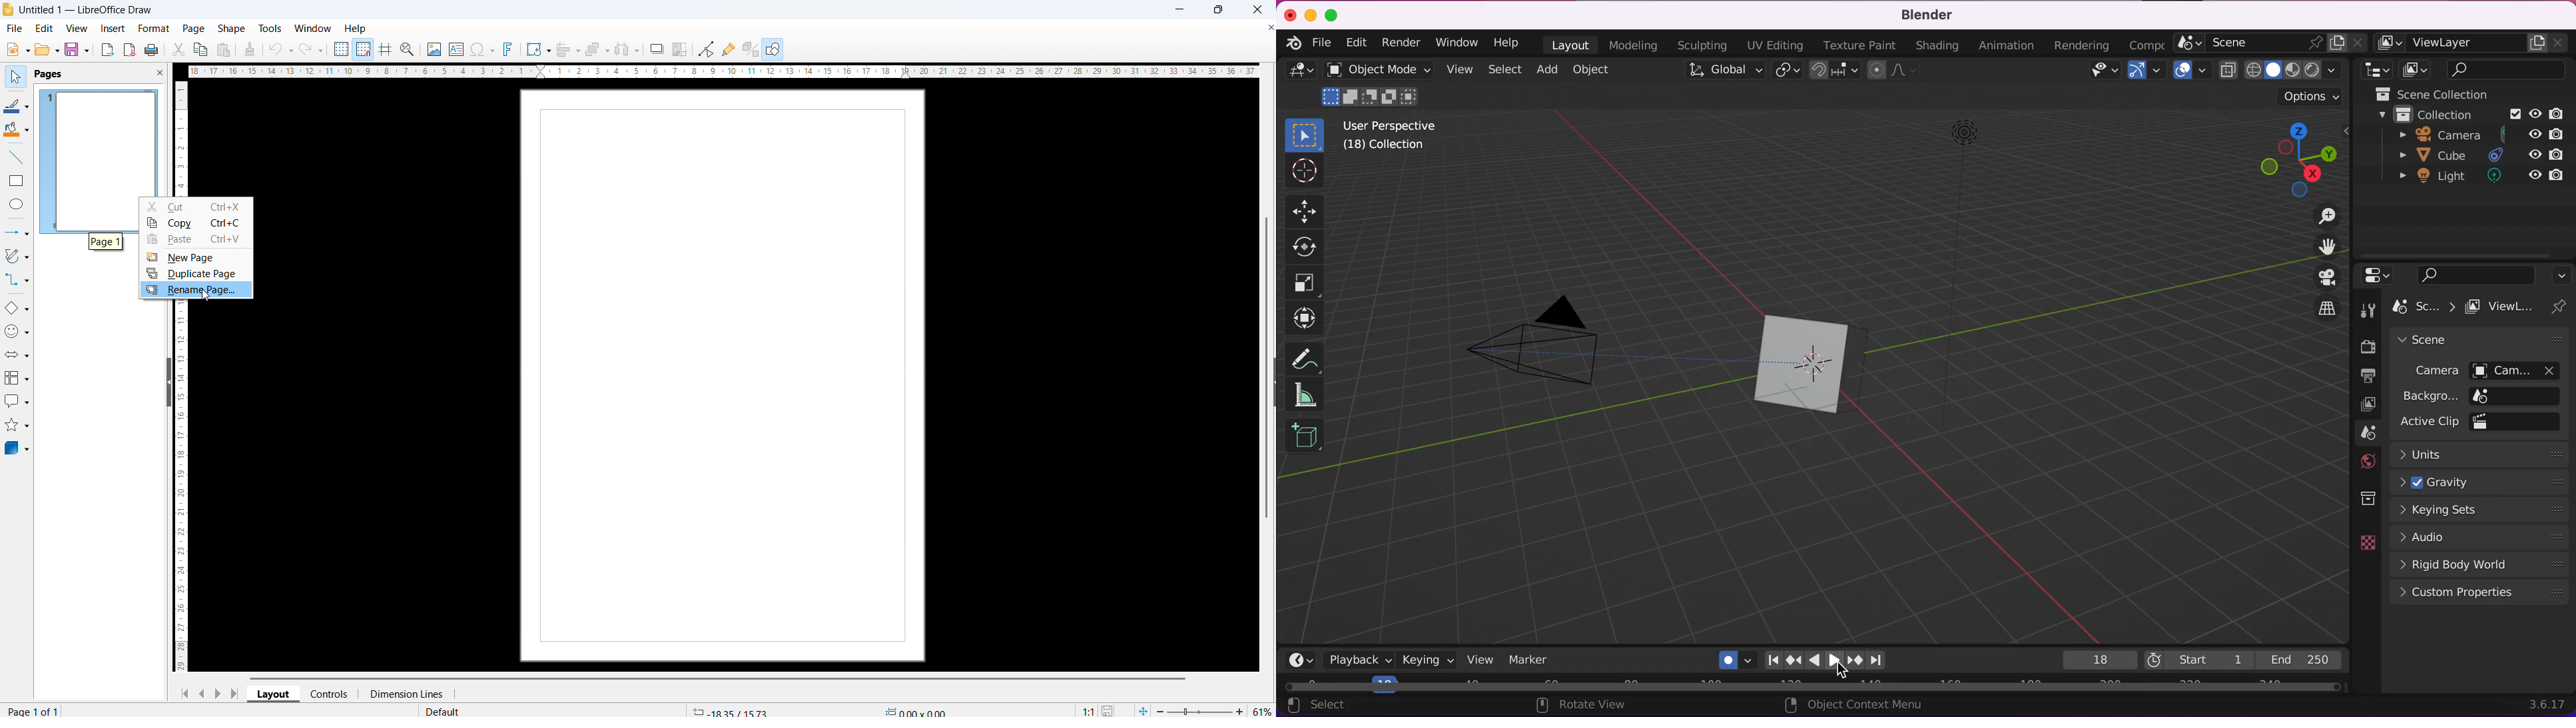 Image resolution: width=2576 pixels, height=728 pixels. What do you see at coordinates (408, 49) in the screenshot?
I see `zoom` at bounding box center [408, 49].